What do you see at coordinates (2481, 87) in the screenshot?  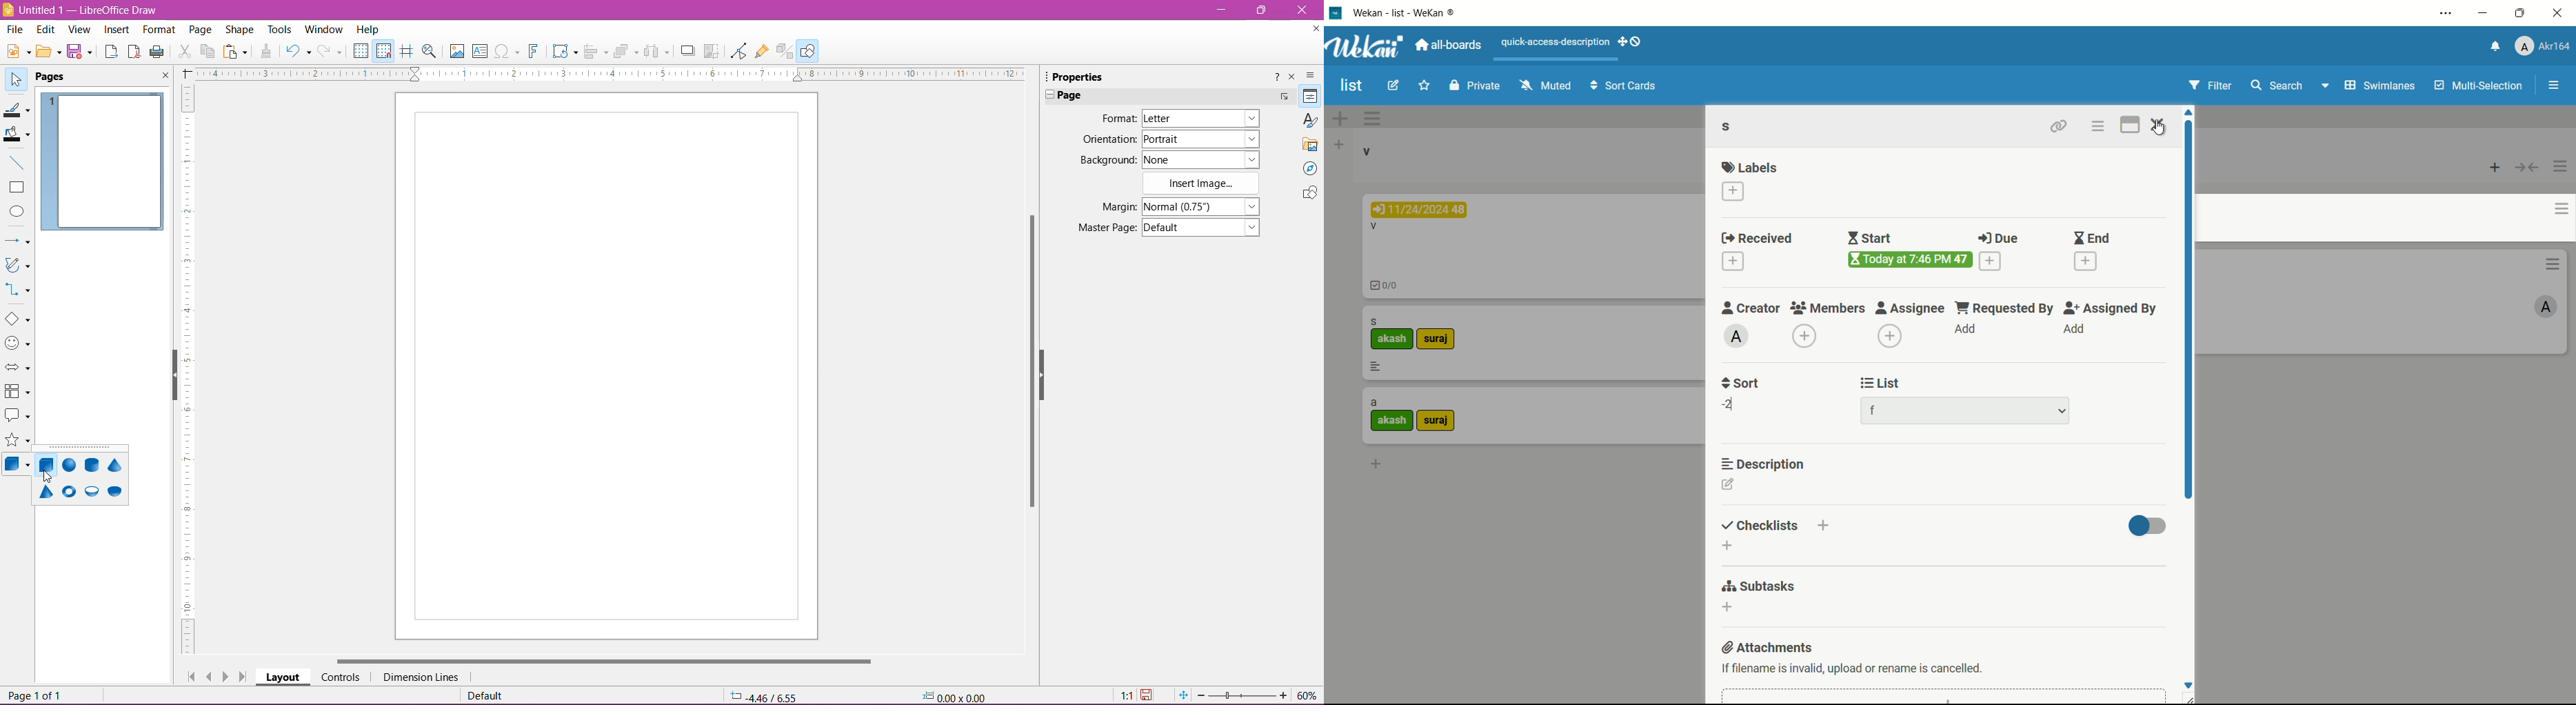 I see `multi selection` at bounding box center [2481, 87].